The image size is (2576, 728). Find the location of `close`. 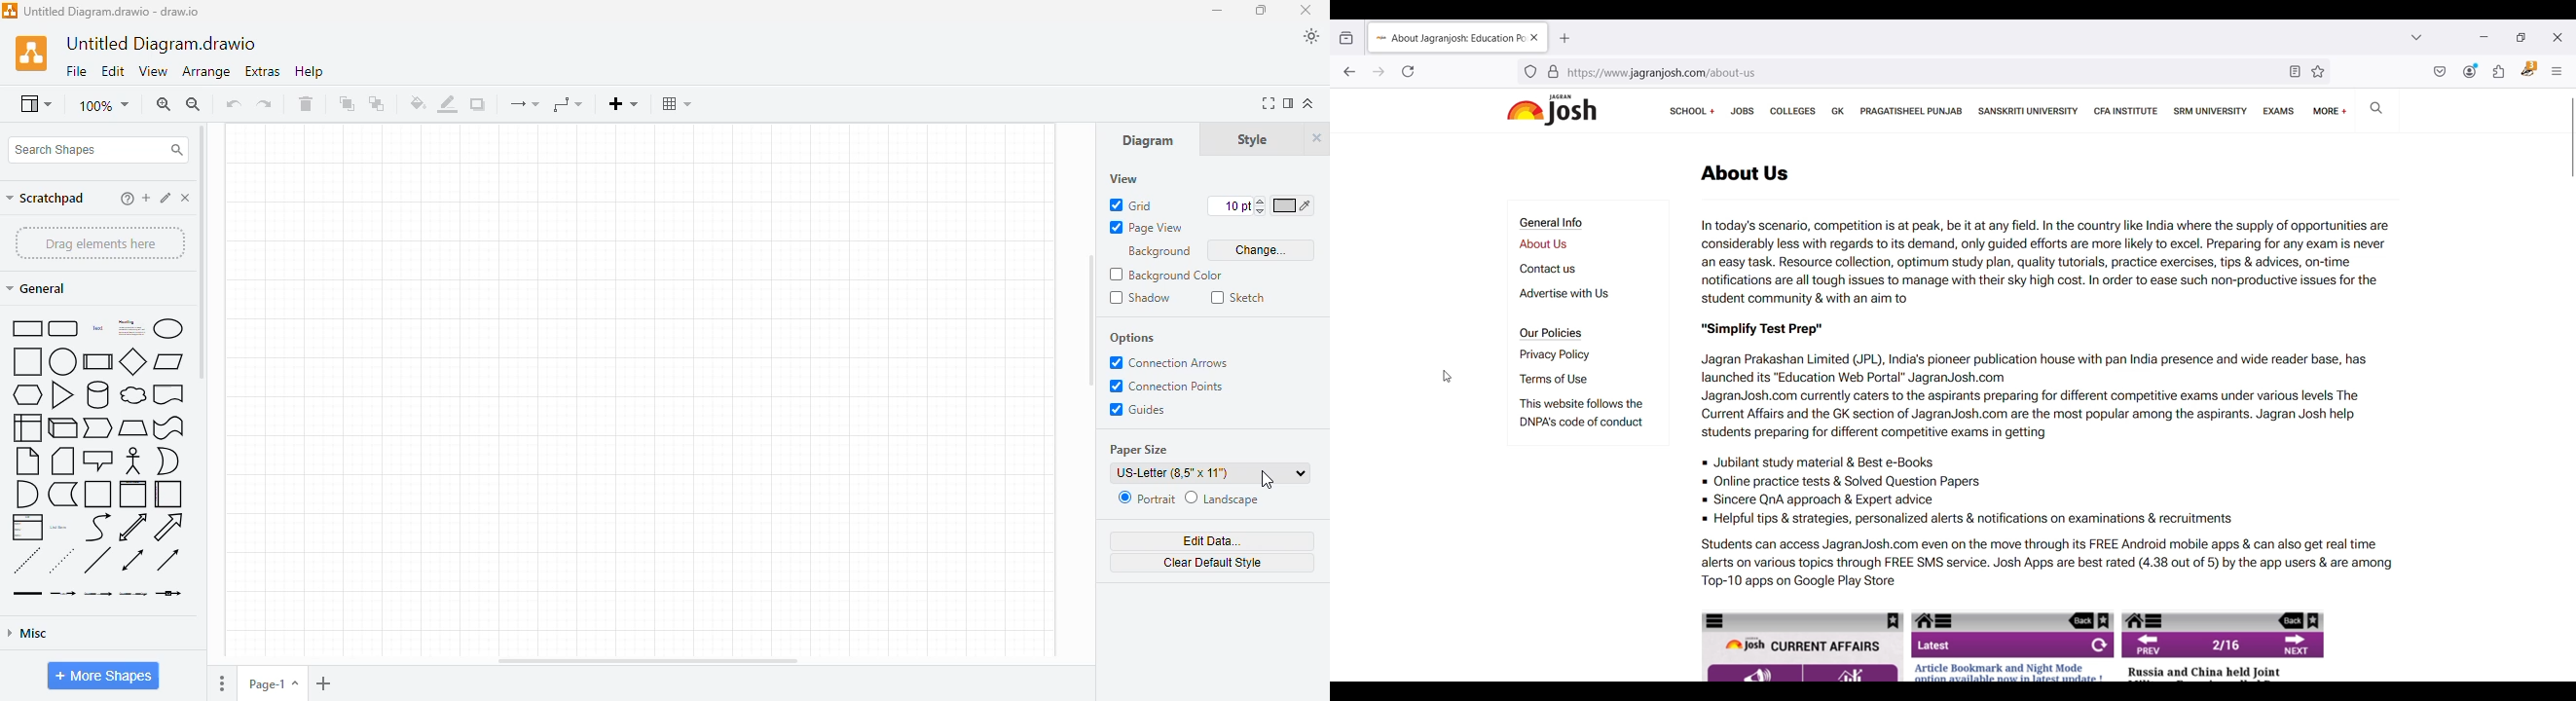

close is located at coordinates (1306, 10).